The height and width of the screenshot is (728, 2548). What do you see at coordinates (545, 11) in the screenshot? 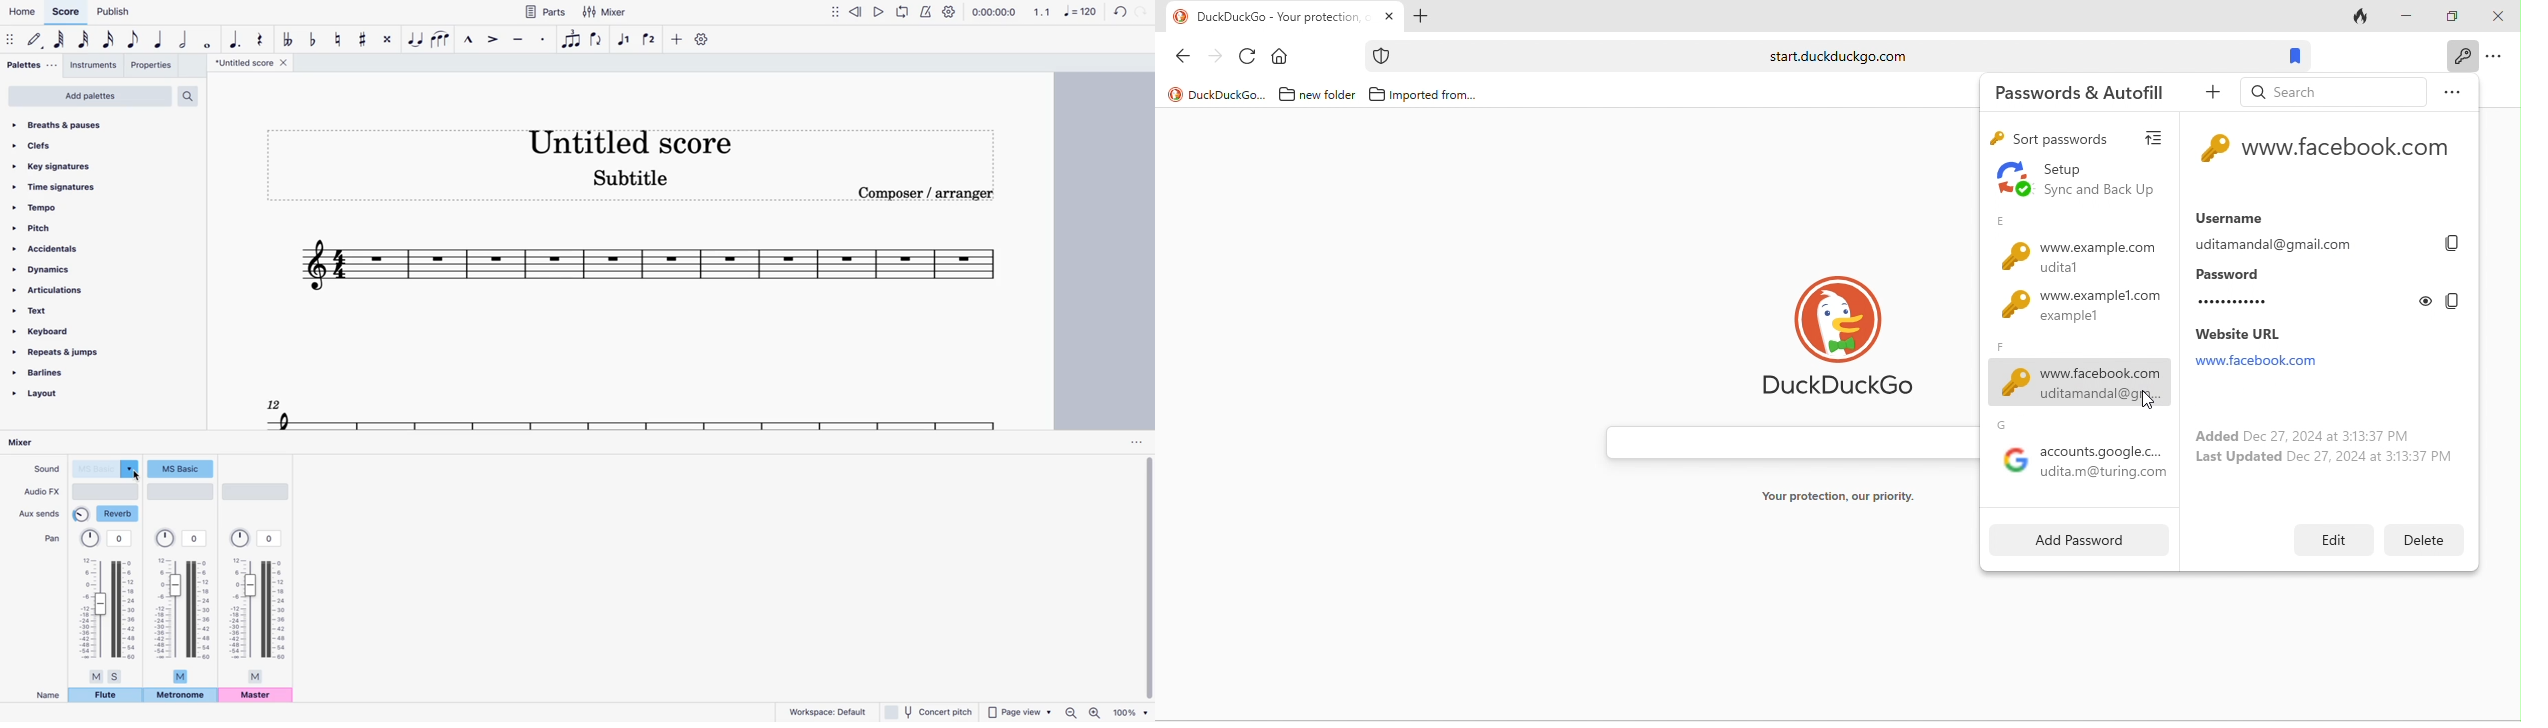
I see `parts` at bounding box center [545, 11].